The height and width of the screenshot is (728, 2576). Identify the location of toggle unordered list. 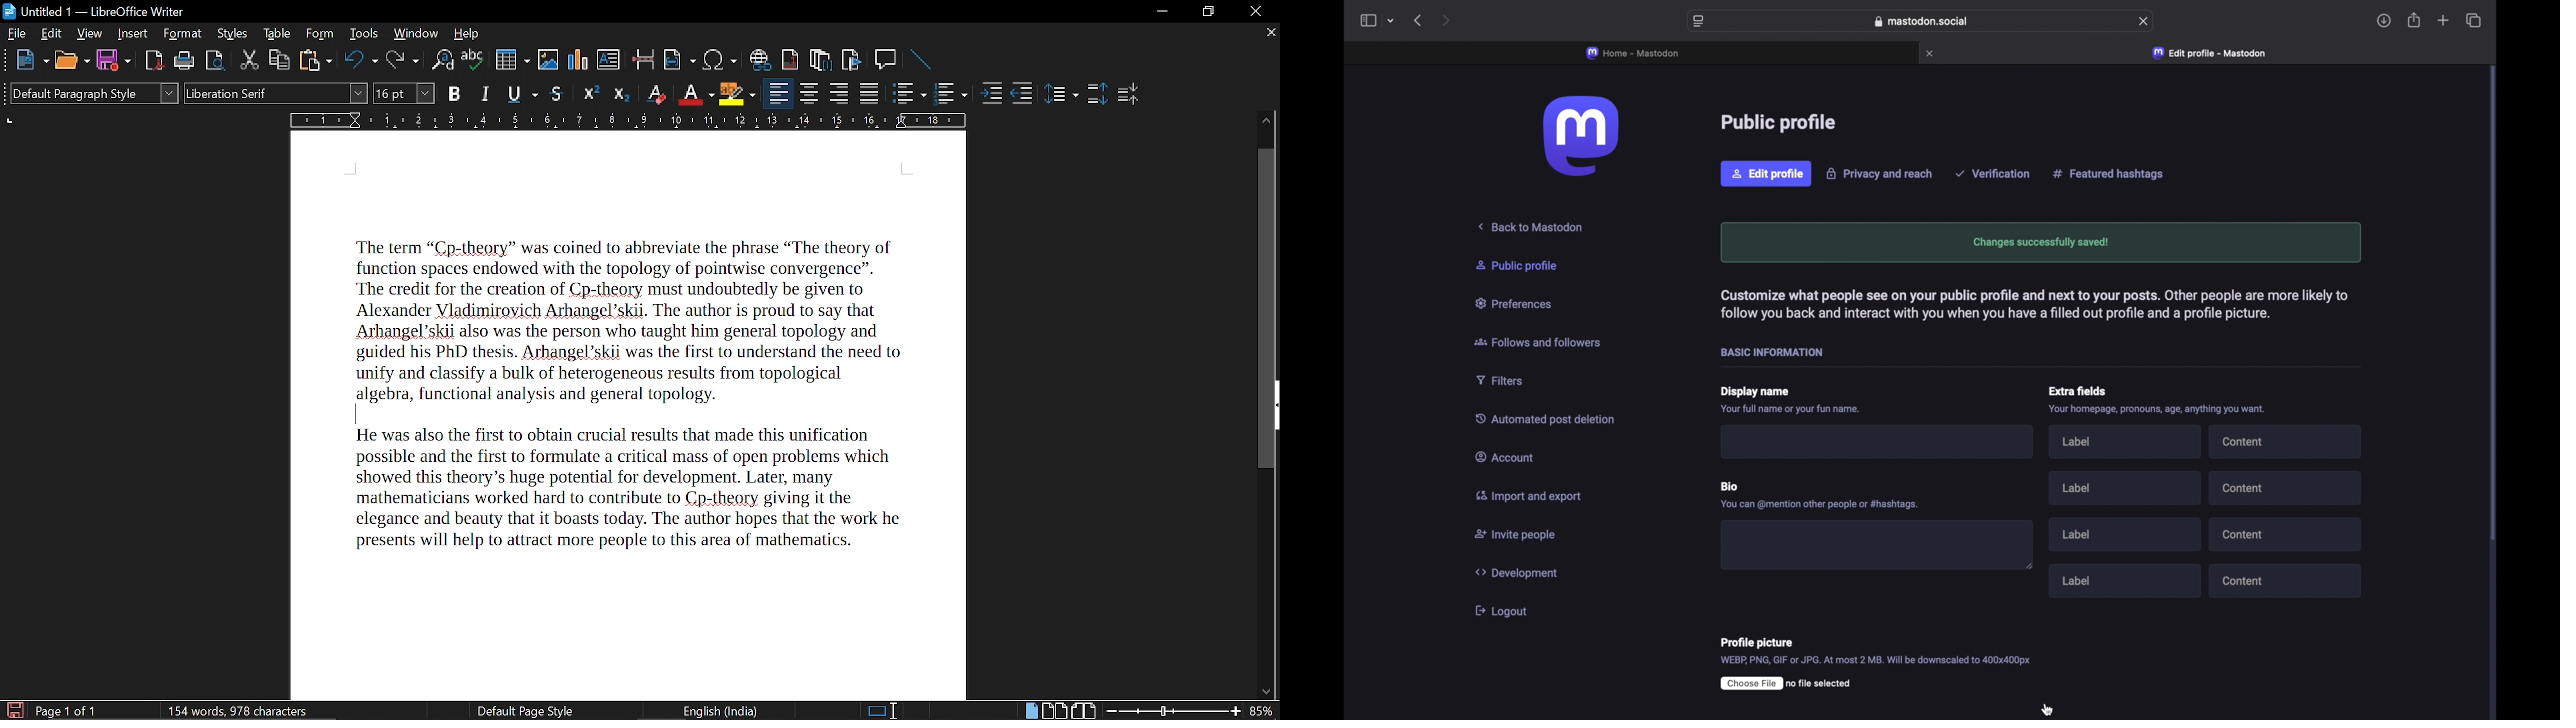
(951, 94).